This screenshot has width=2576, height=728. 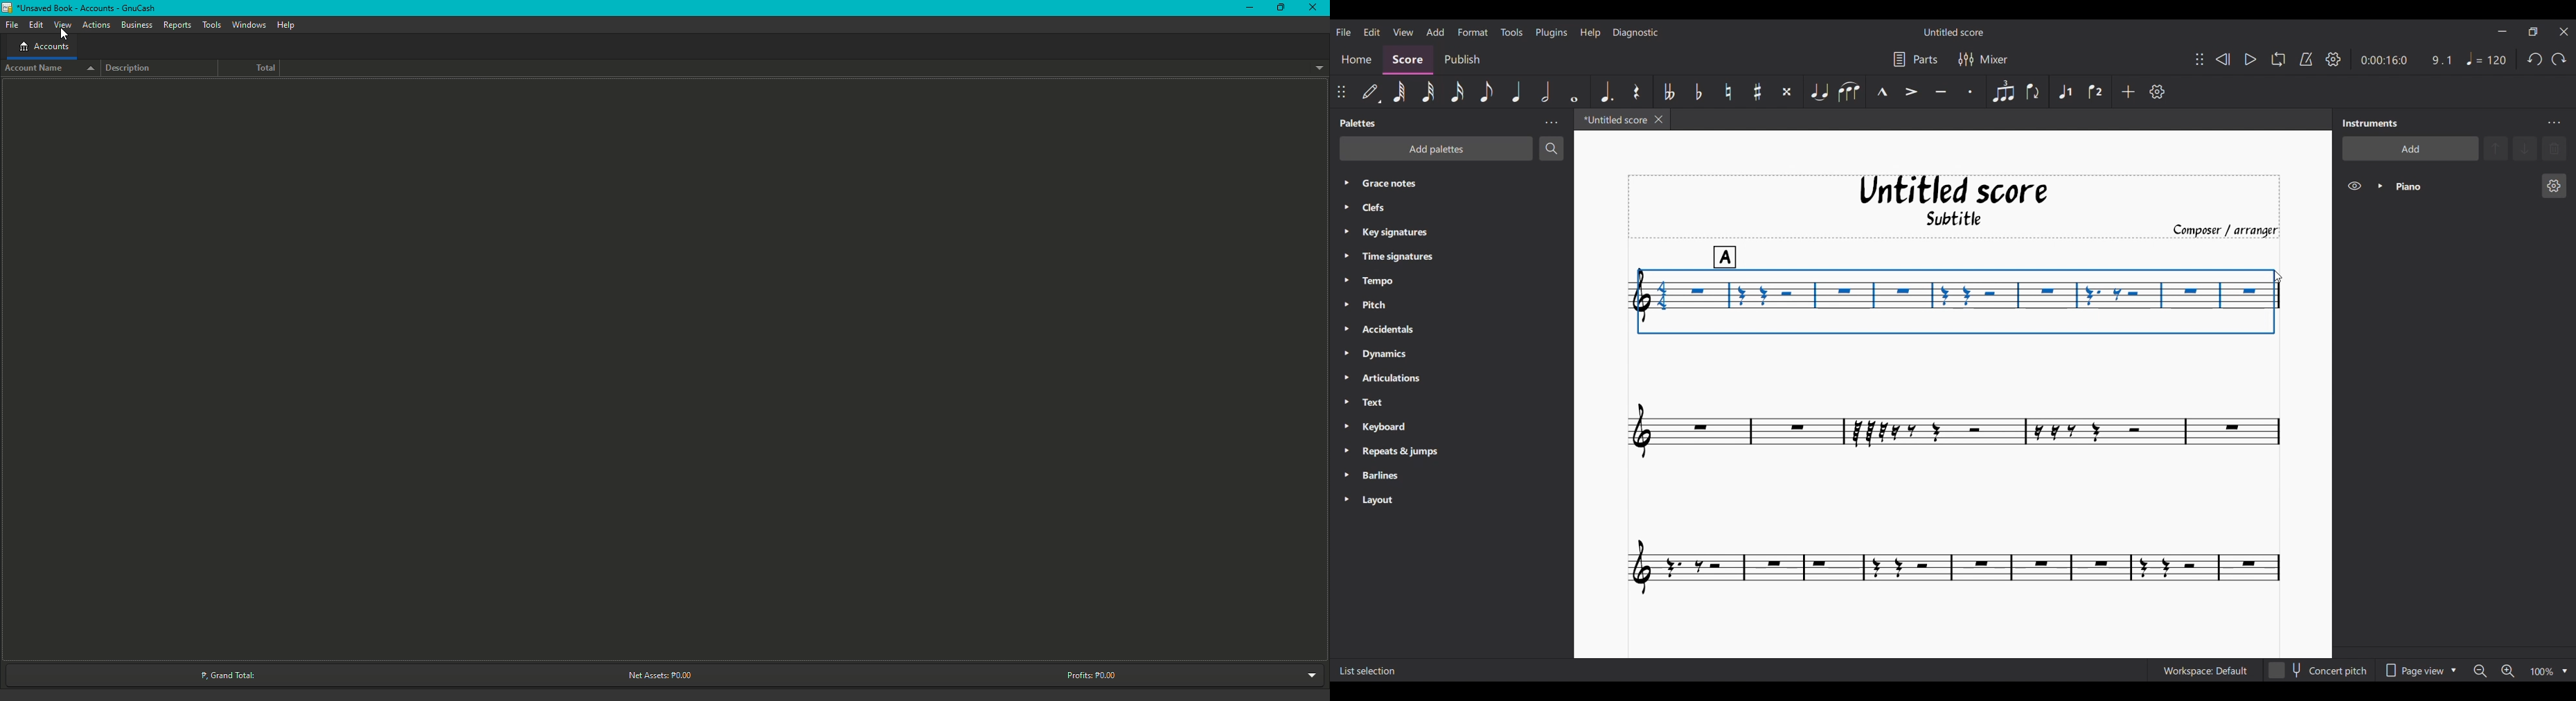 I want to click on Close, so click(x=1308, y=7).